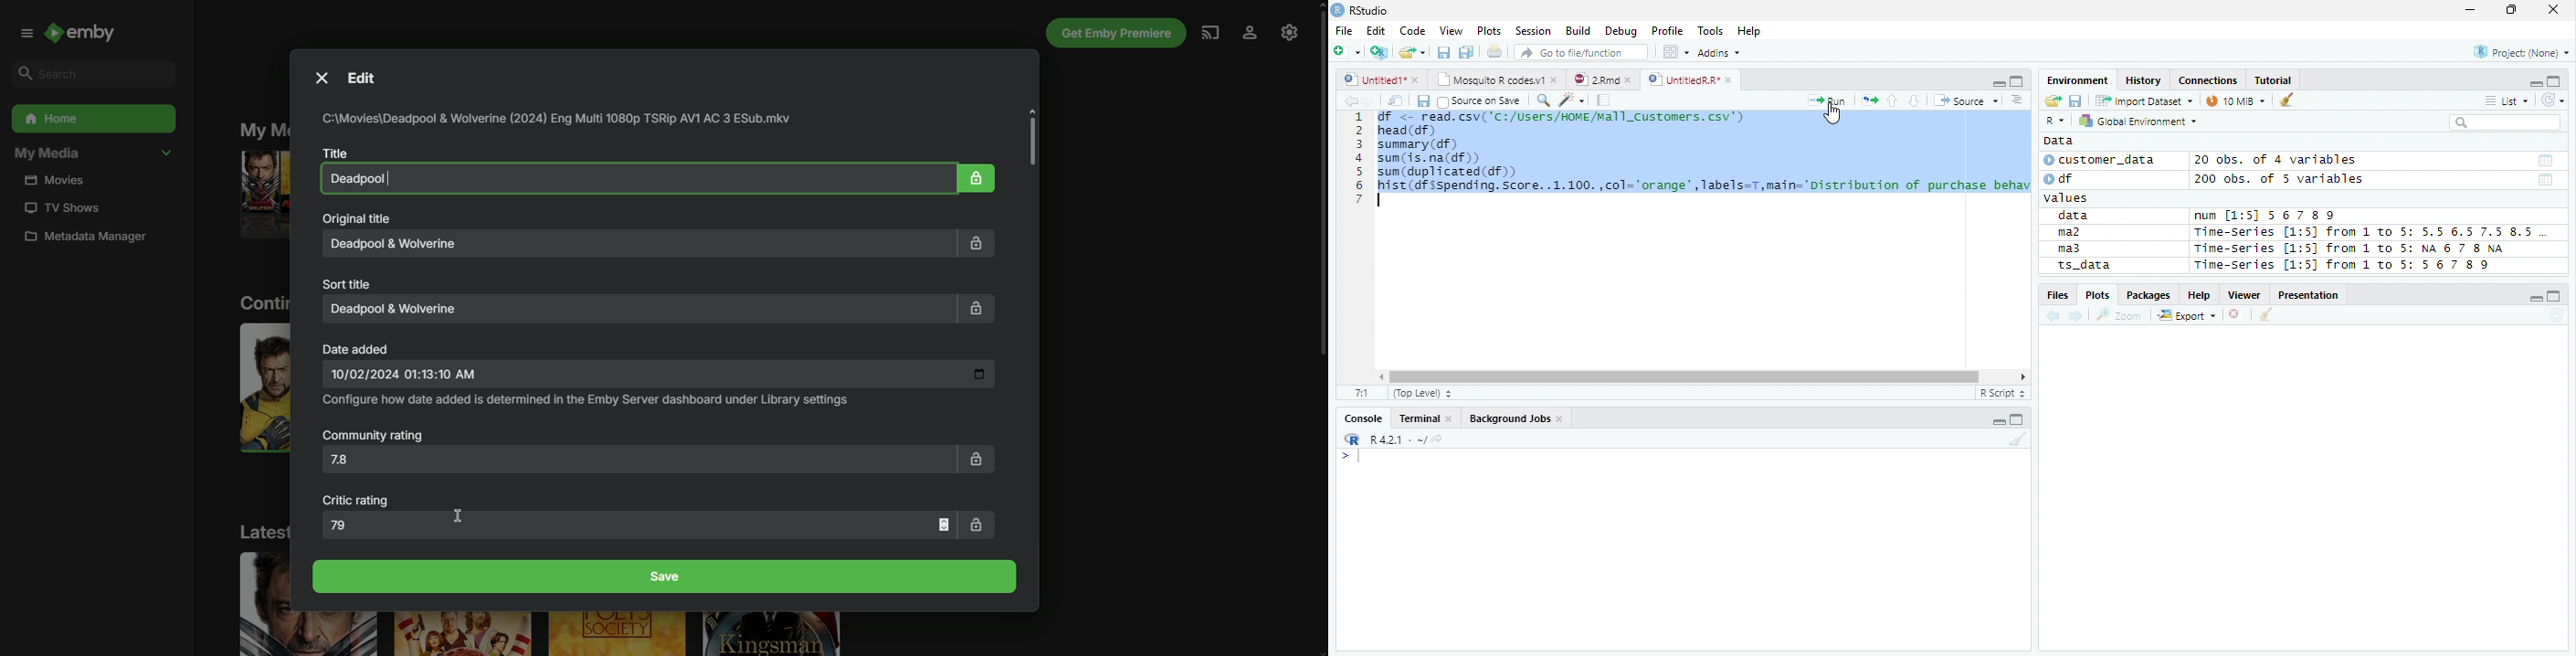 The height and width of the screenshot is (672, 2576). What do you see at coordinates (2469, 12) in the screenshot?
I see `Minimize` at bounding box center [2469, 12].